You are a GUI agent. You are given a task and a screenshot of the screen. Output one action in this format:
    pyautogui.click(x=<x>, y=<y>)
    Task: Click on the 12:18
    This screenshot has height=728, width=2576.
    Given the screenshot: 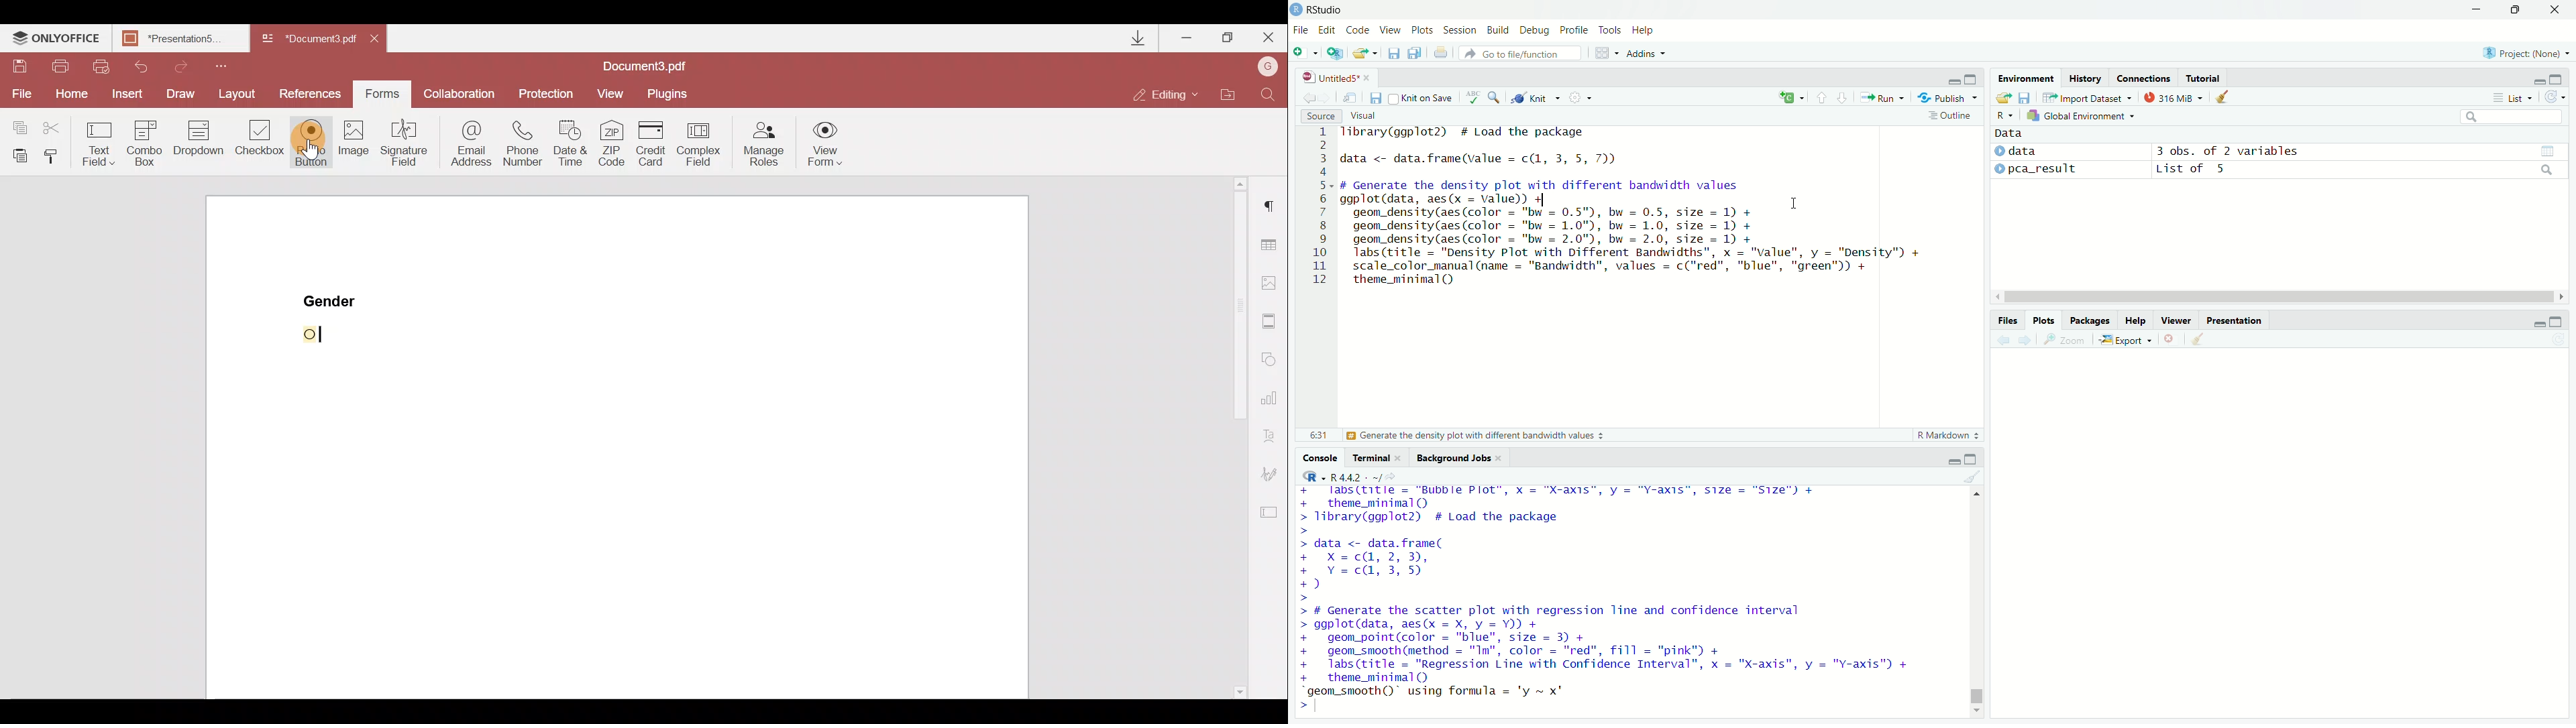 What is the action you would take?
    pyautogui.click(x=1319, y=434)
    